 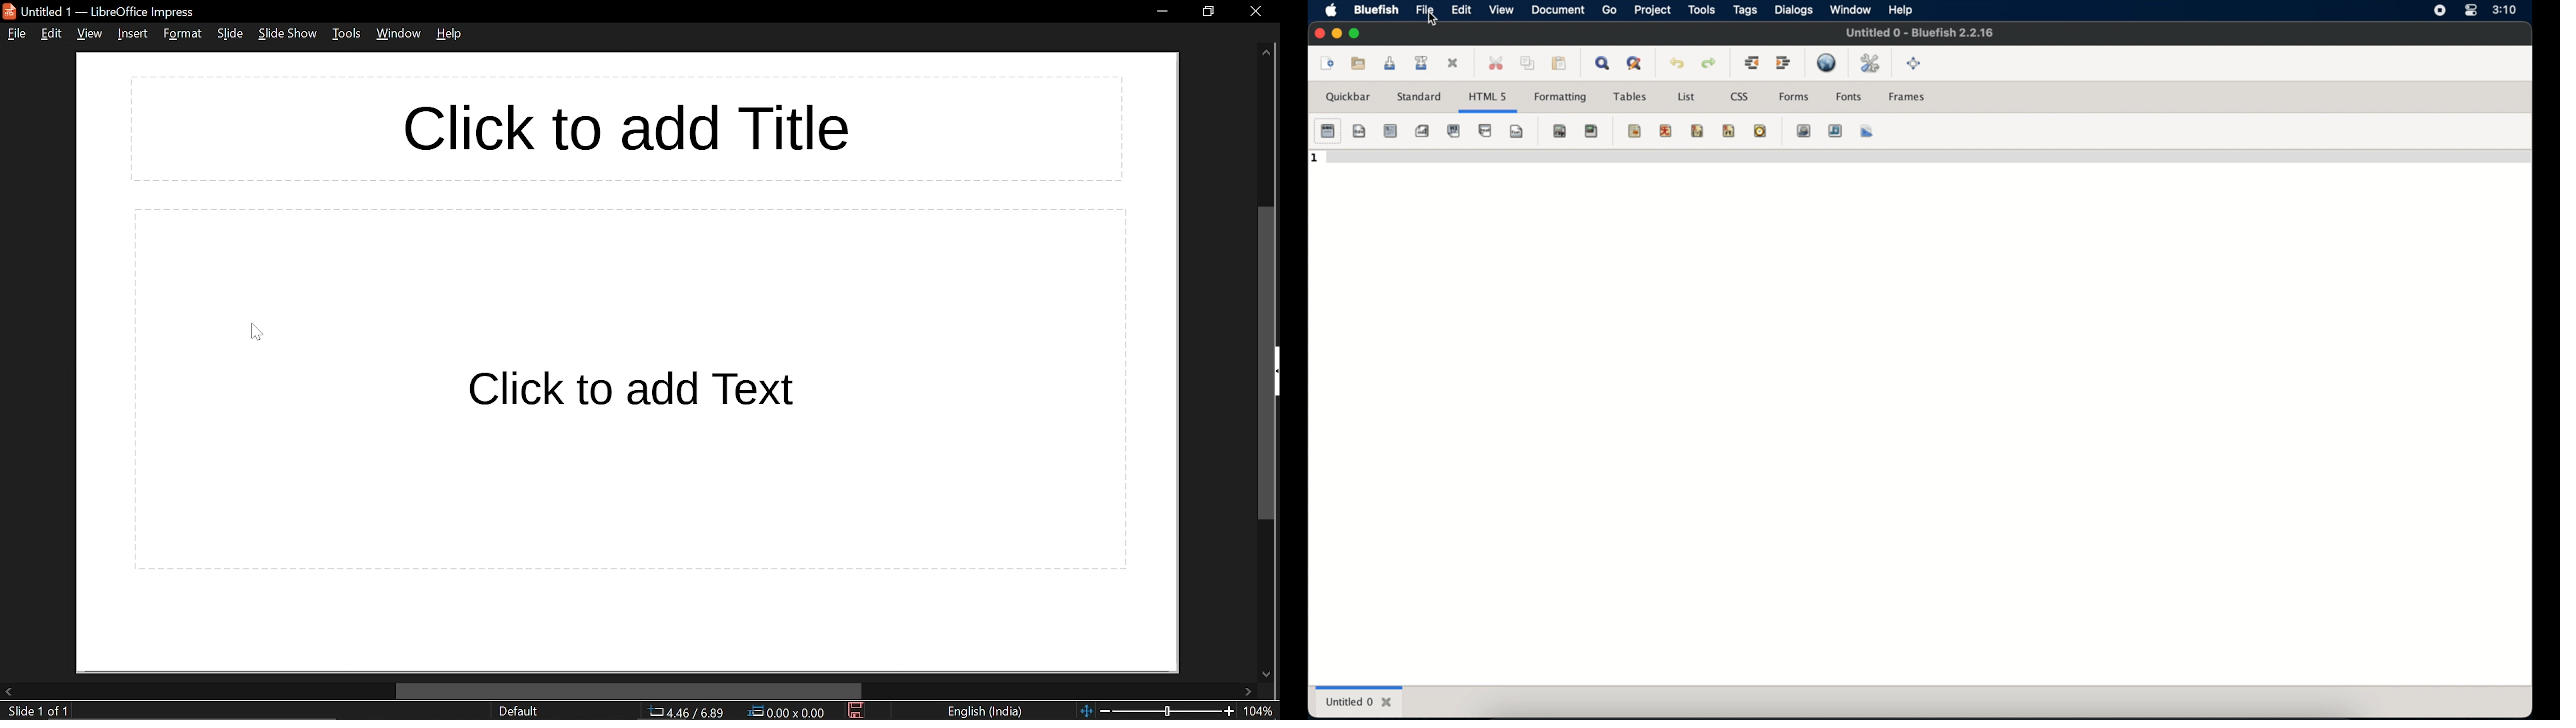 I want to click on center, so click(x=1653, y=131).